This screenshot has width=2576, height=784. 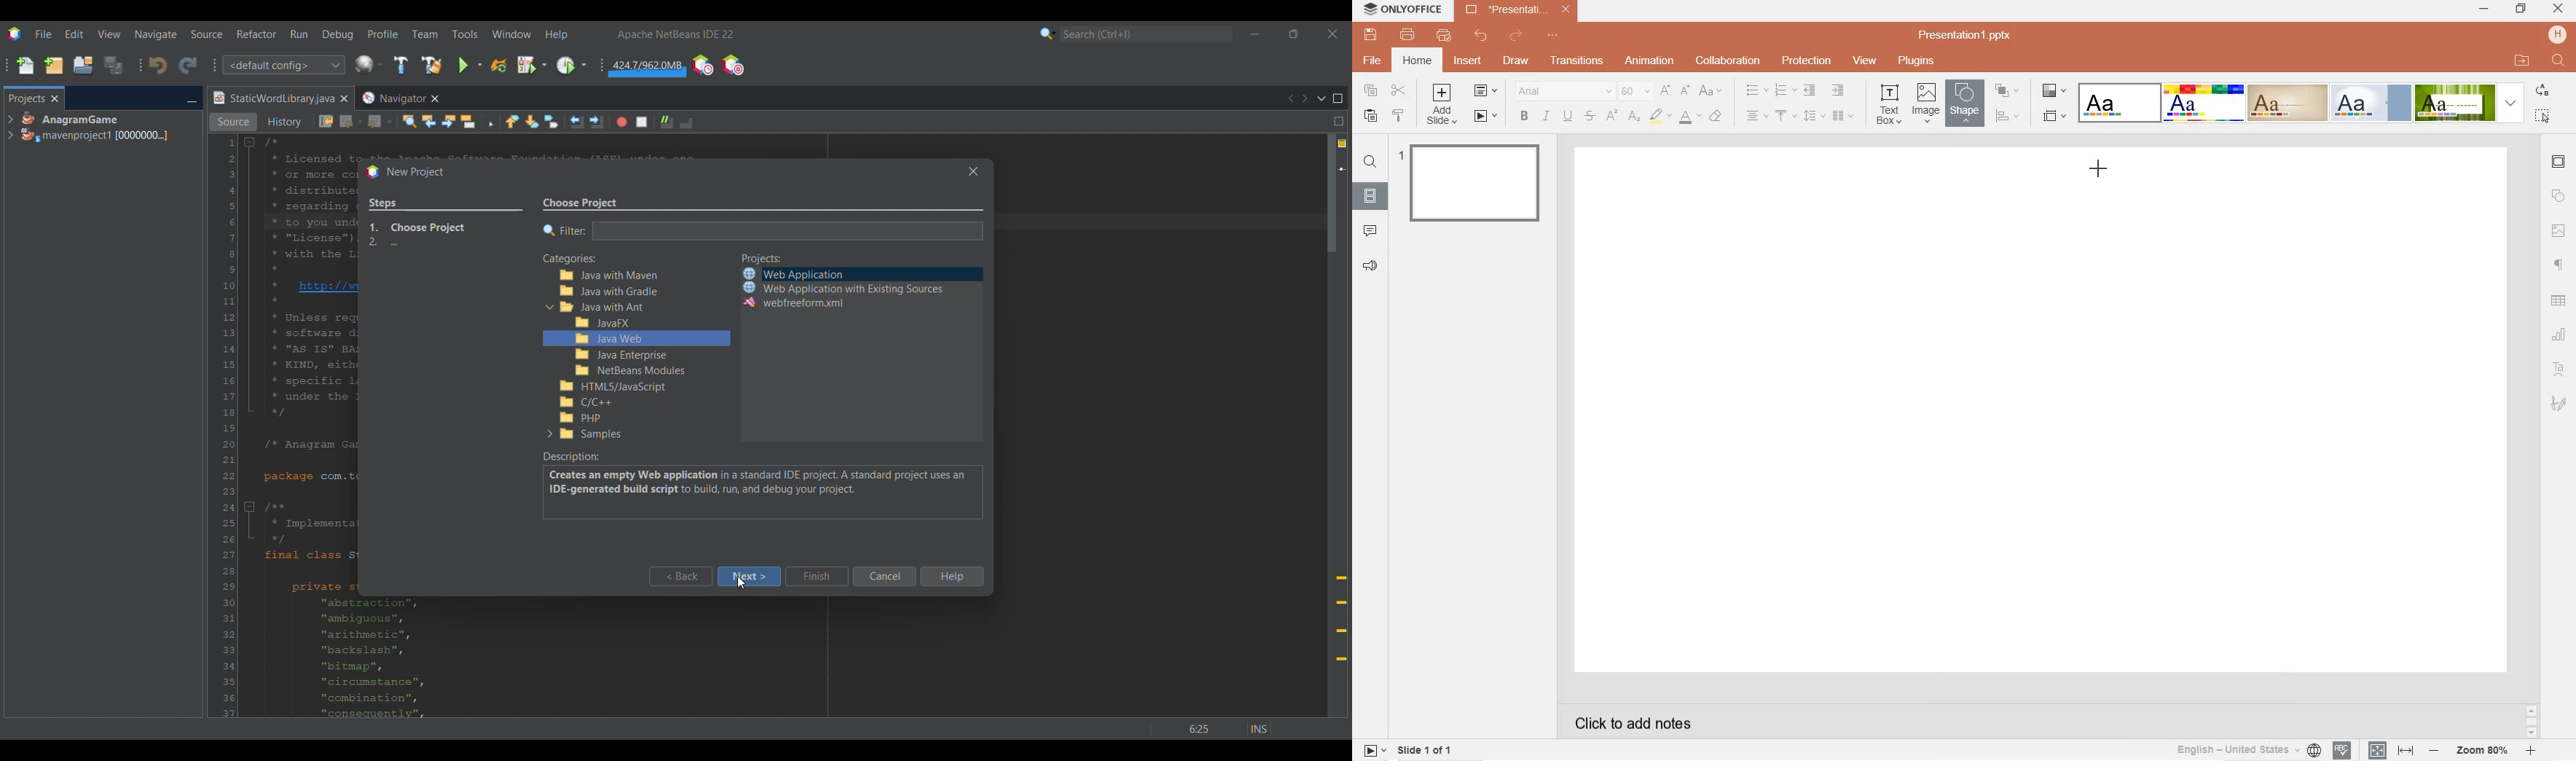 What do you see at coordinates (1371, 230) in the screenshot?
I see `comments` at bounding box center [1371, 230].